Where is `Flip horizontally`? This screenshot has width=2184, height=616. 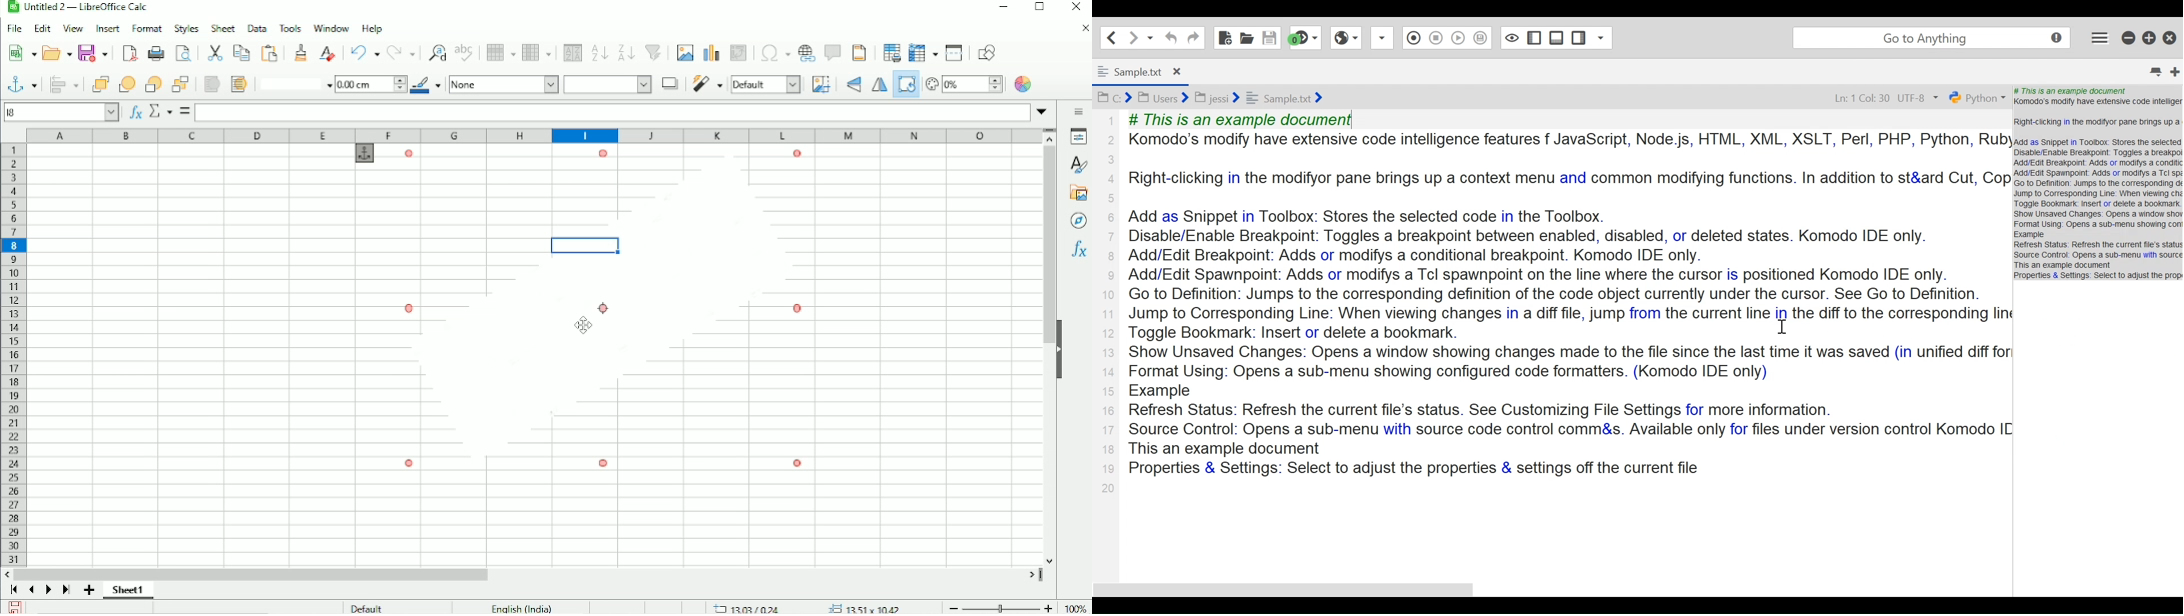 Flip horizontally is located at coordinates (877, 85).